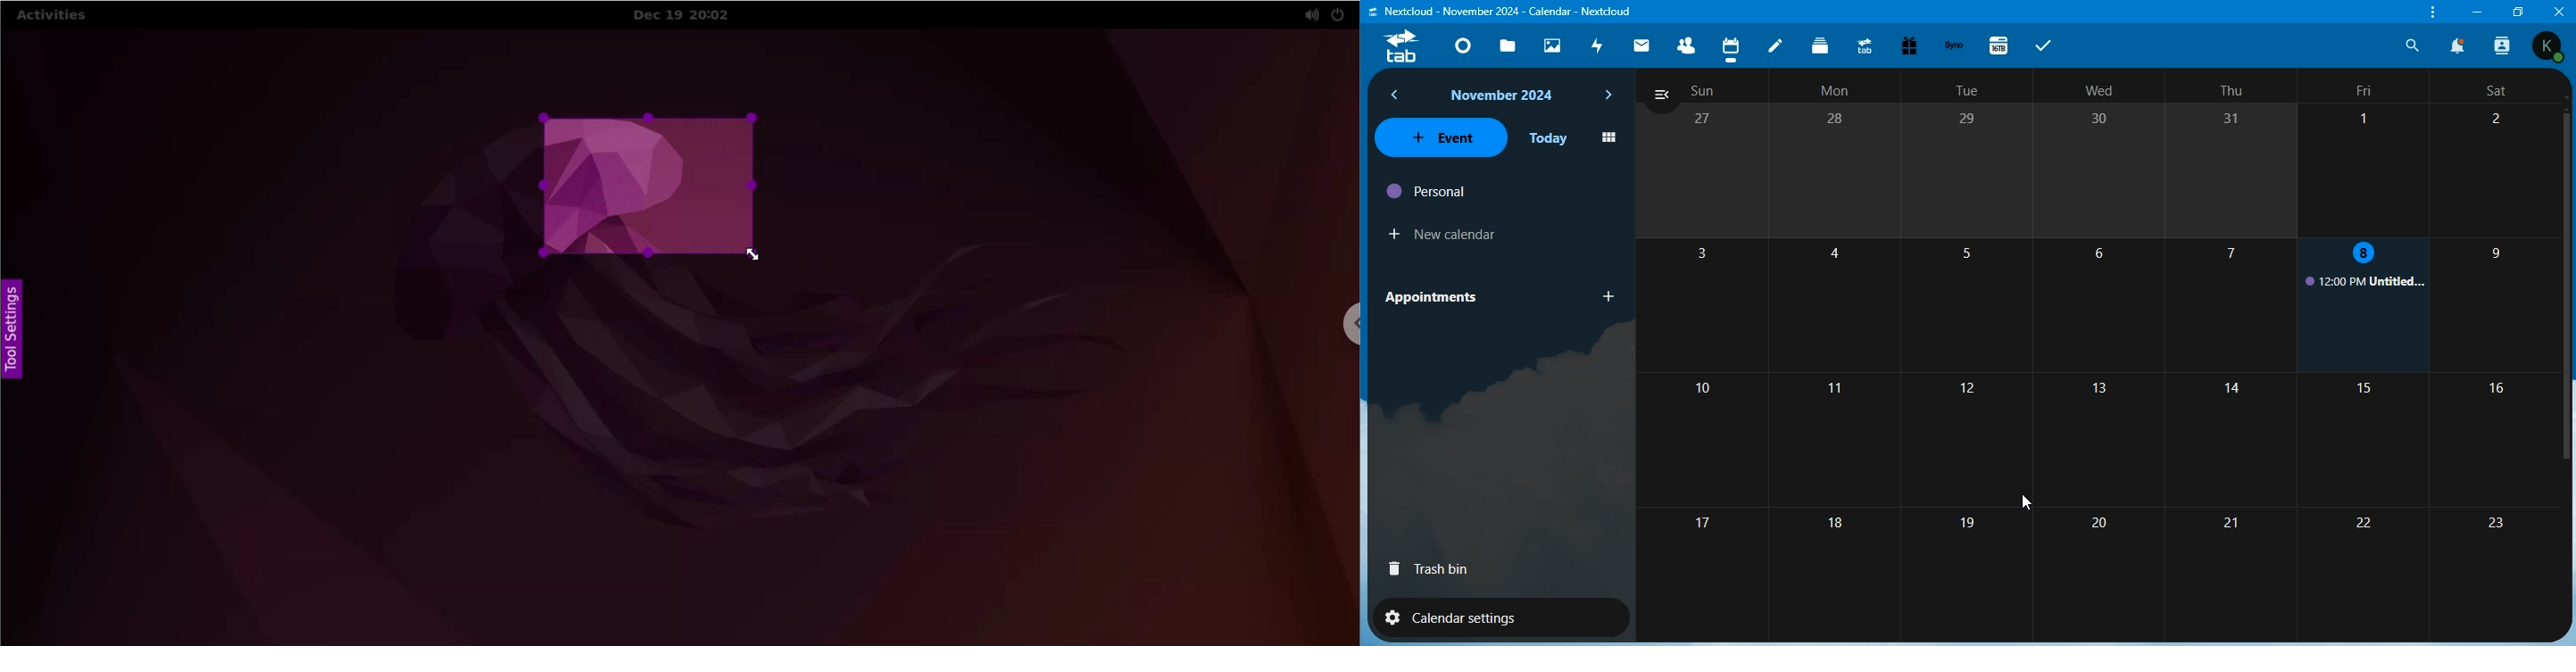  I want to click on notes, so click(1776, 43).